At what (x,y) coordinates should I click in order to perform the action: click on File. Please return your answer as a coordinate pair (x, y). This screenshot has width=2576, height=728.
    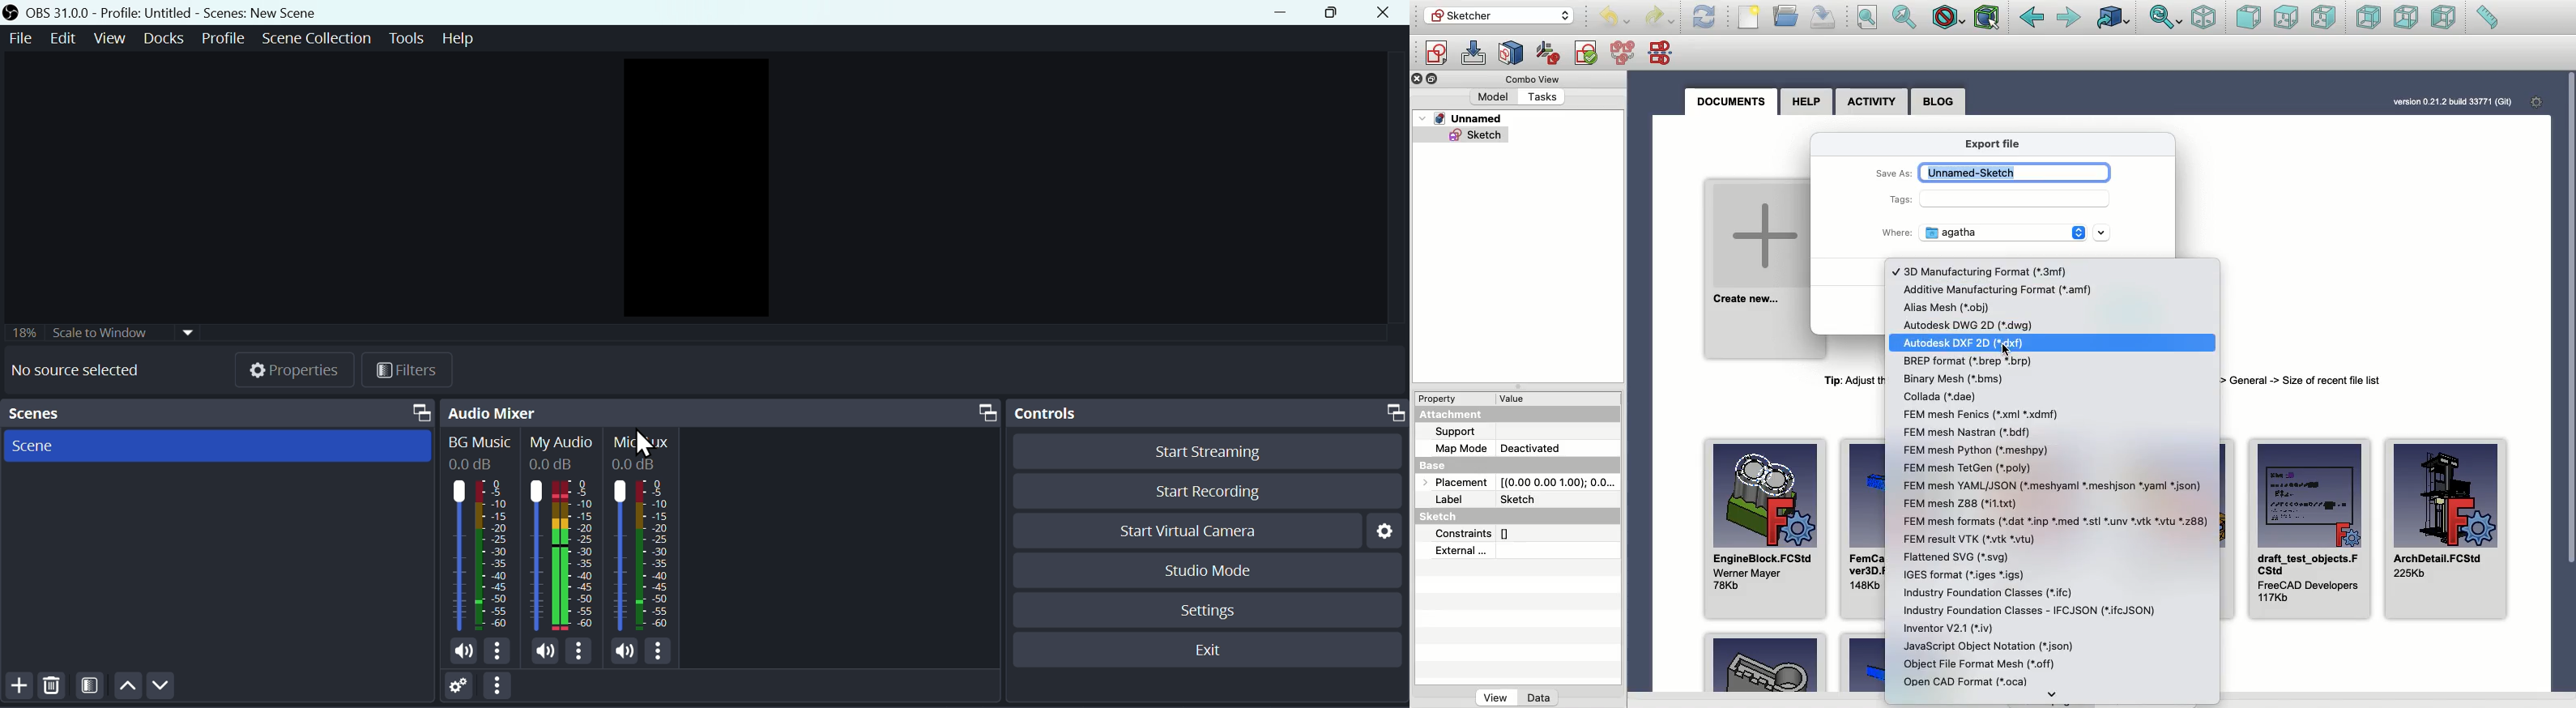
    Looking at the image, I should click on (21, 38).